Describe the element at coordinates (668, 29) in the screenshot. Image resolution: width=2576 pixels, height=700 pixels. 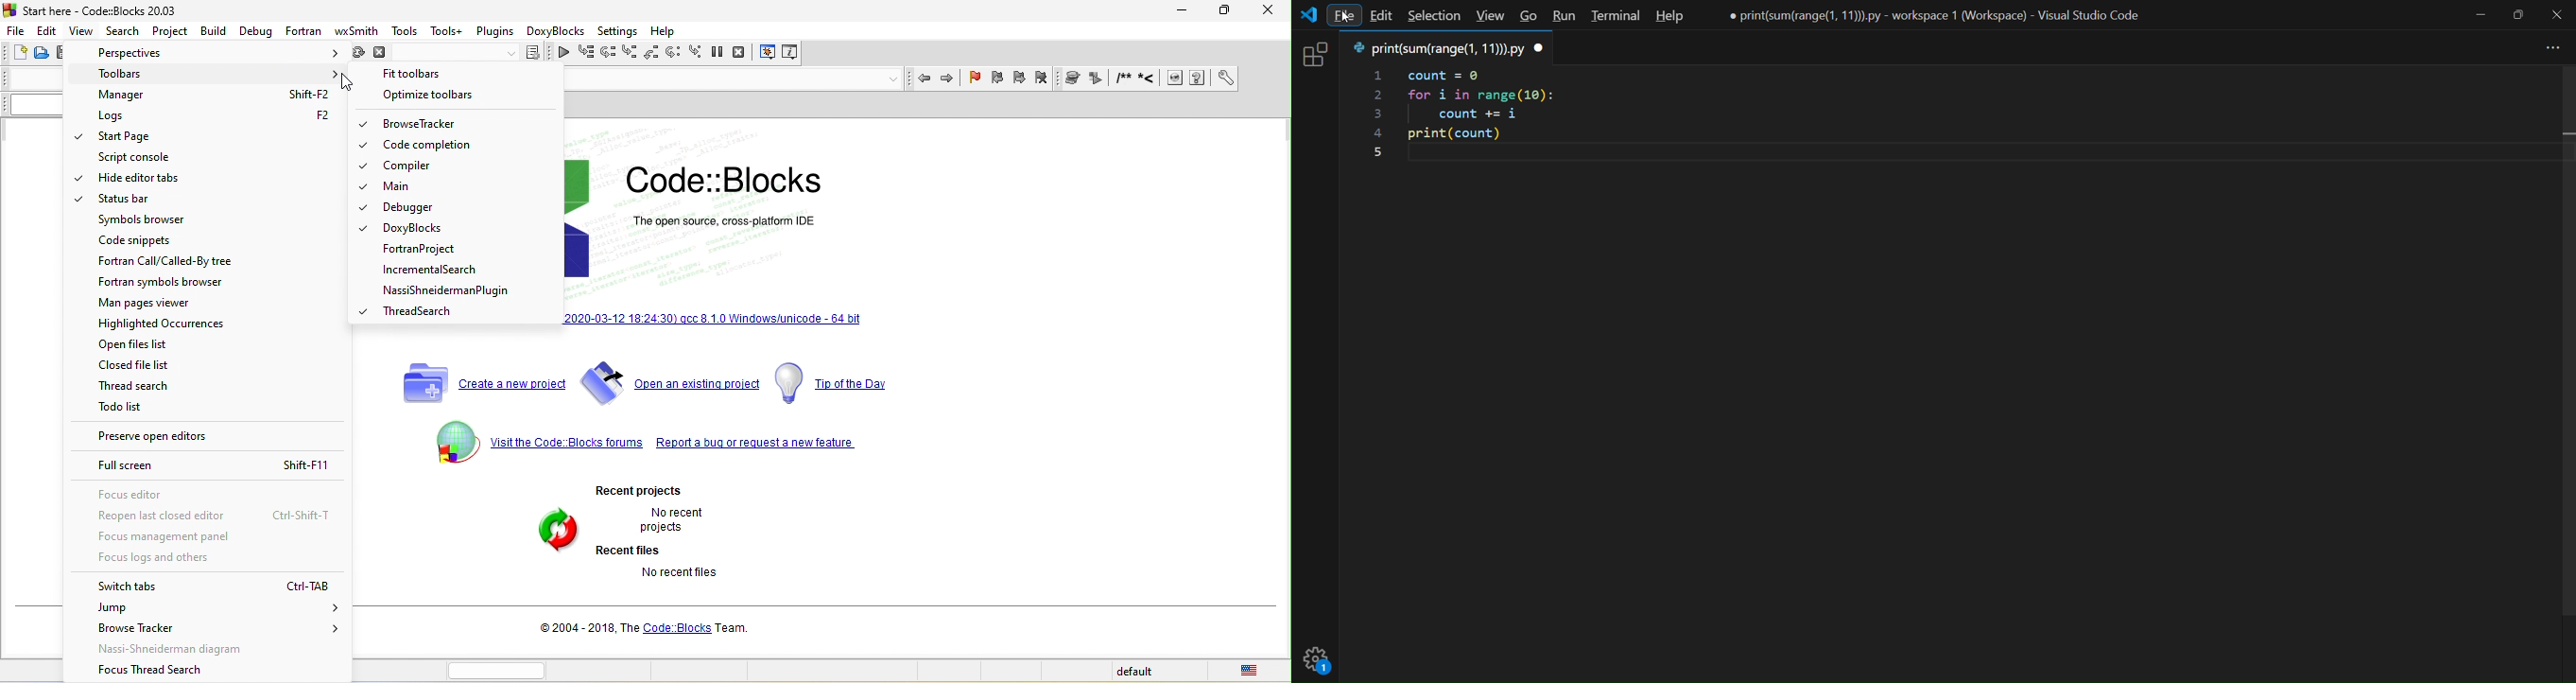
I see `help` at that location.